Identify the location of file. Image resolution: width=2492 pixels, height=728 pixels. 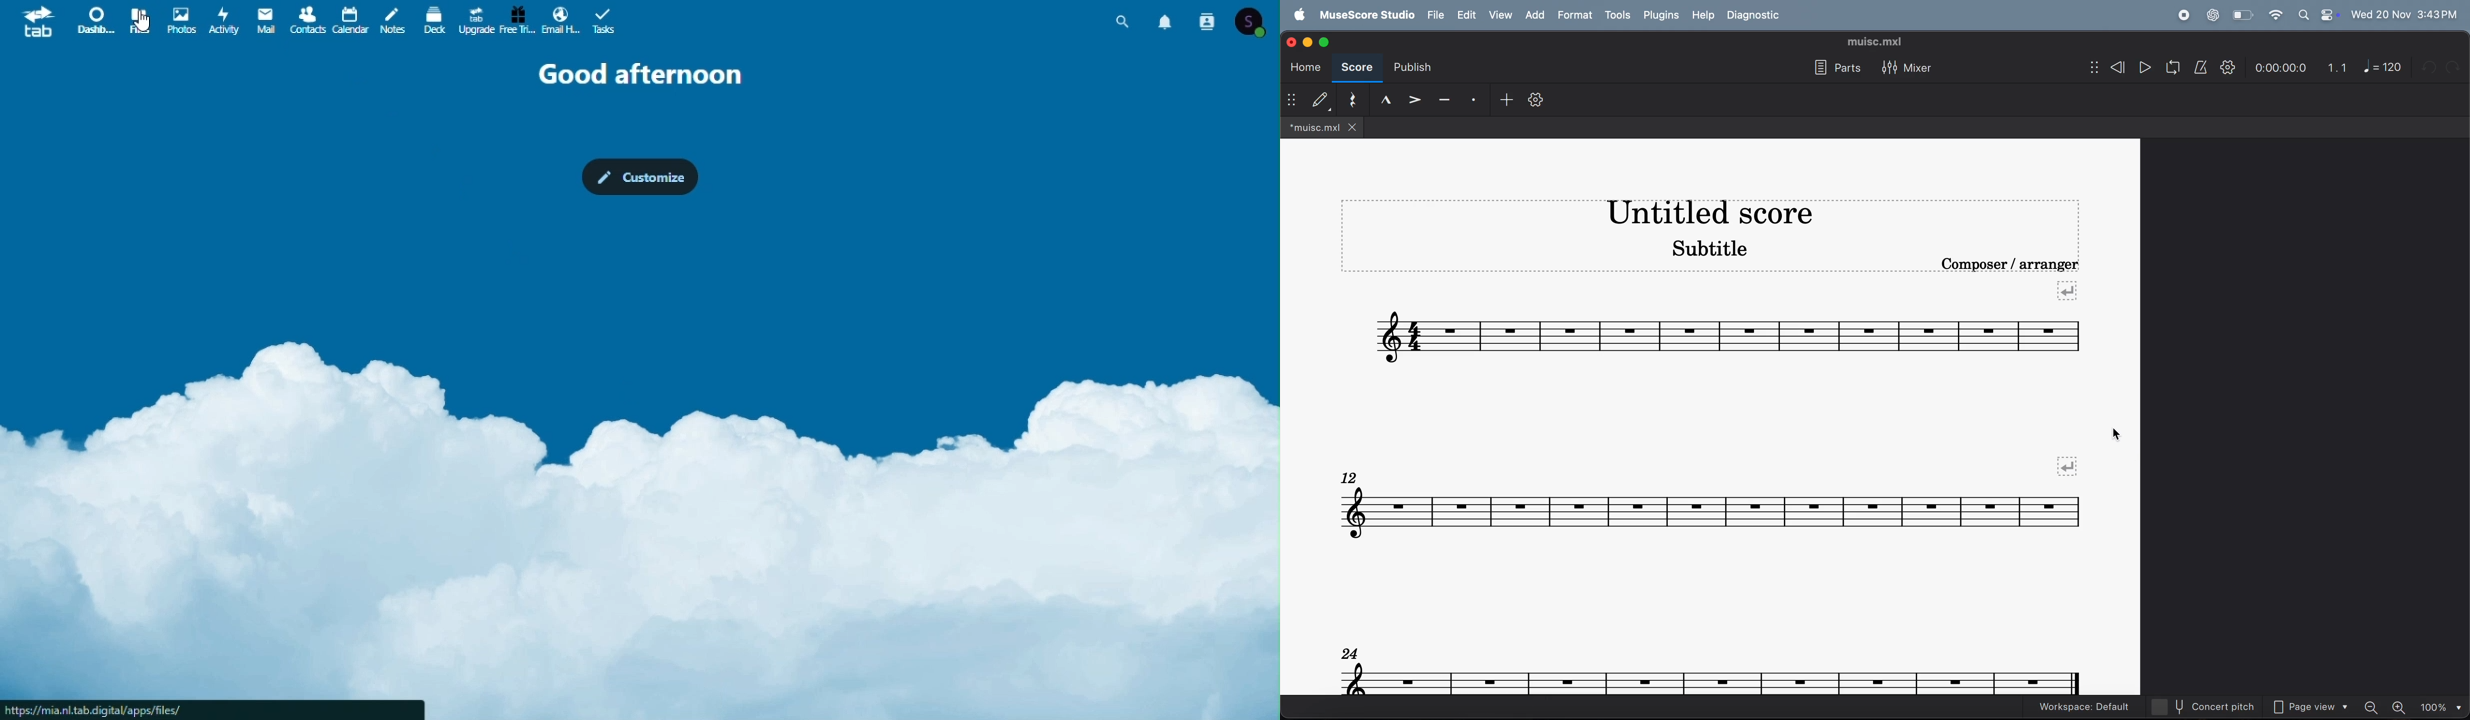
(1435, 13).